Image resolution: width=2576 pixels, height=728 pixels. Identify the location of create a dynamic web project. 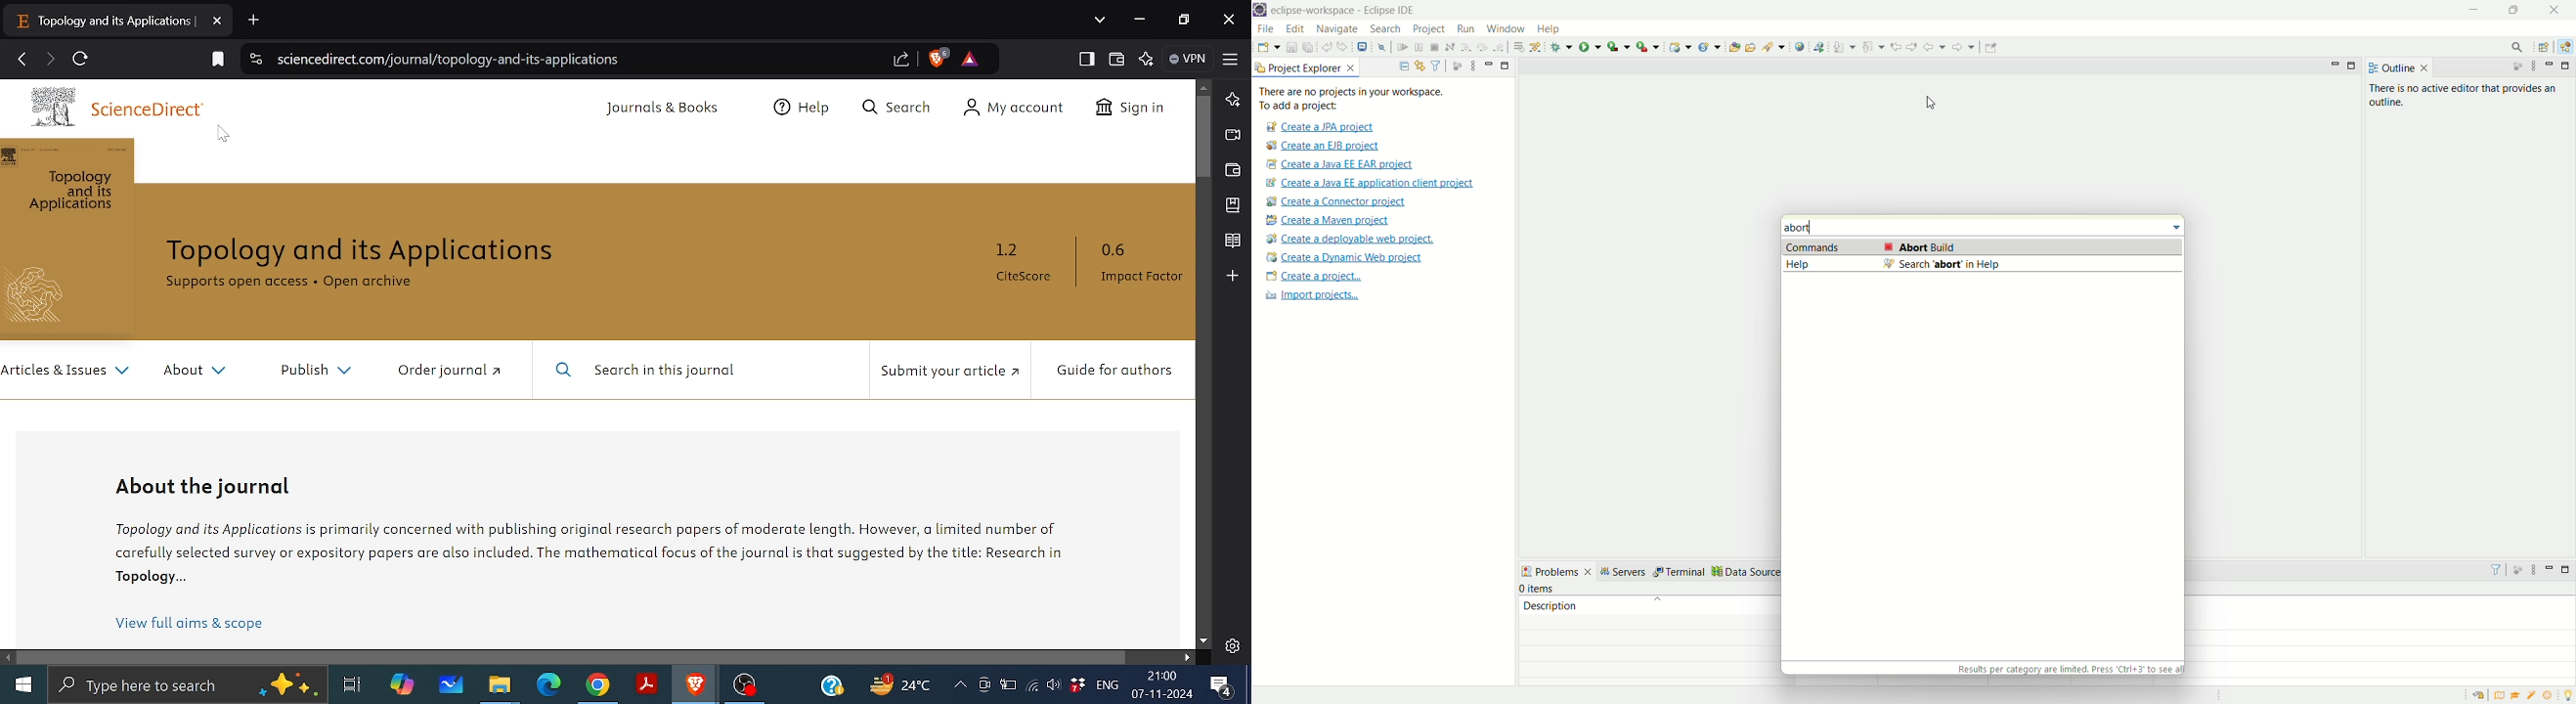
(1680, 48).